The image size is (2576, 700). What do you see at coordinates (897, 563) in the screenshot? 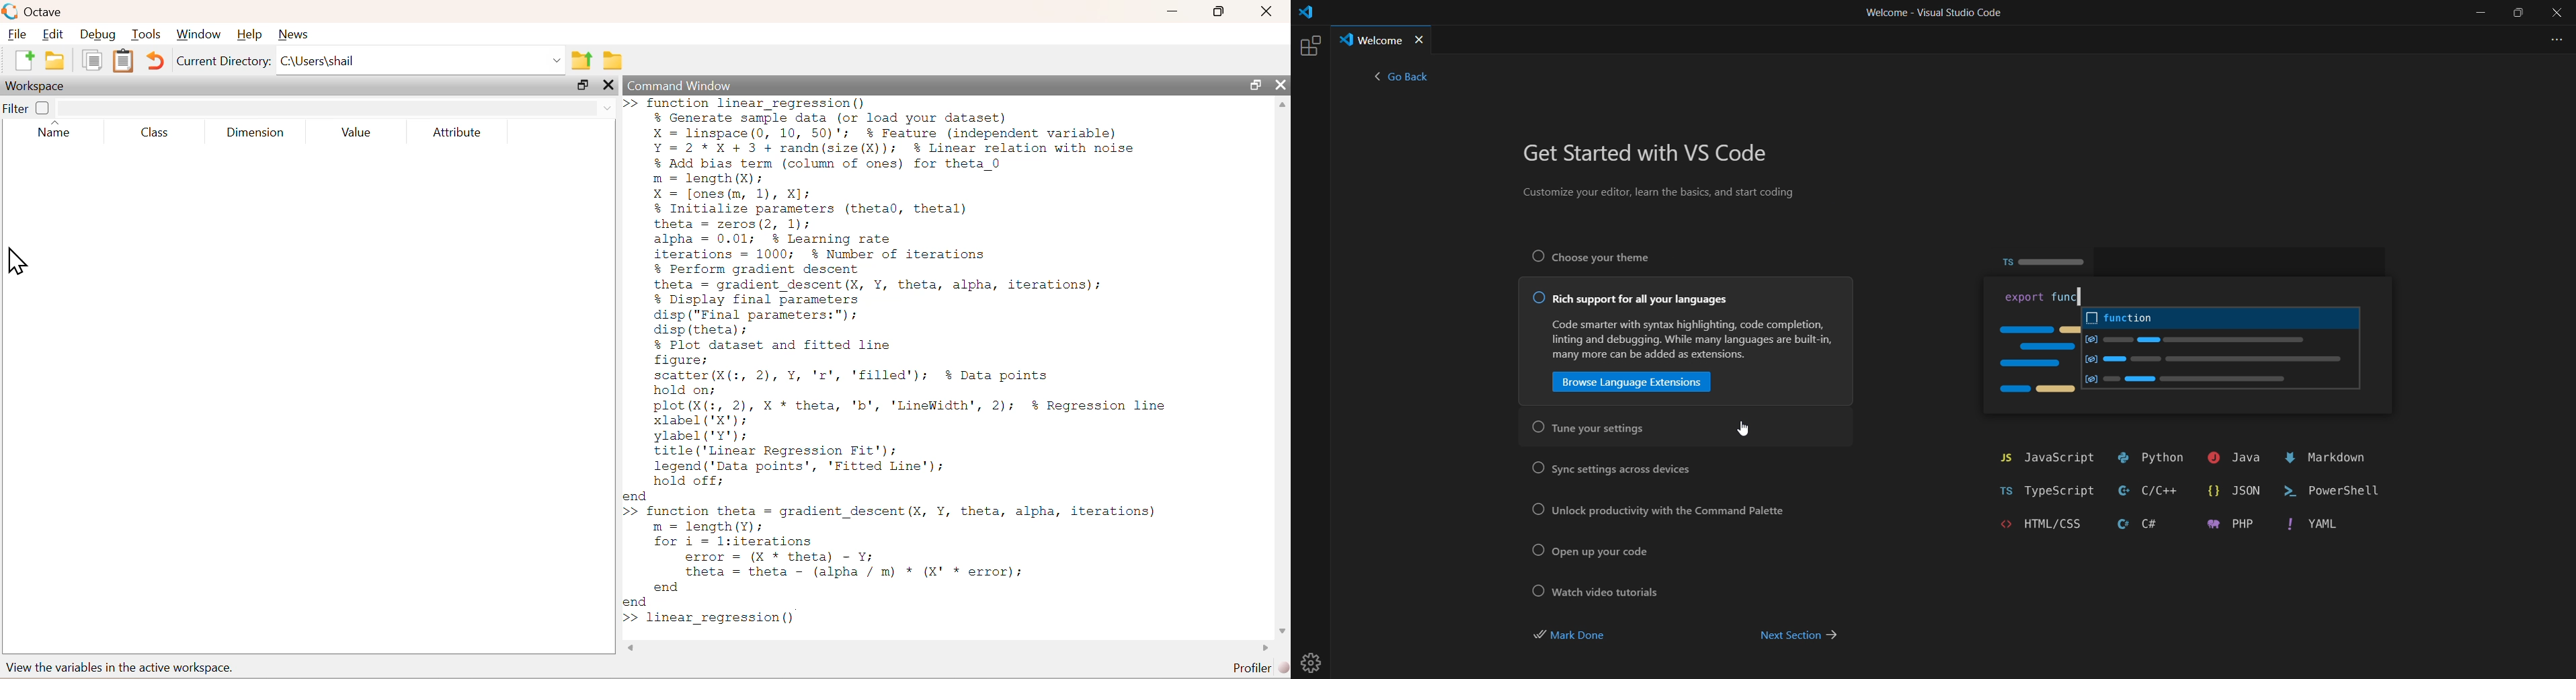
I see `>> function theta = gradient descent (X, Y, theta, alpha, iterations)
m = length(Y);
for i = l:iterations
error = (X * theta) - Y;
theta = theta - (alpha / m) * (X' * error);
end
end
>>` at bounding box center [897, 563].